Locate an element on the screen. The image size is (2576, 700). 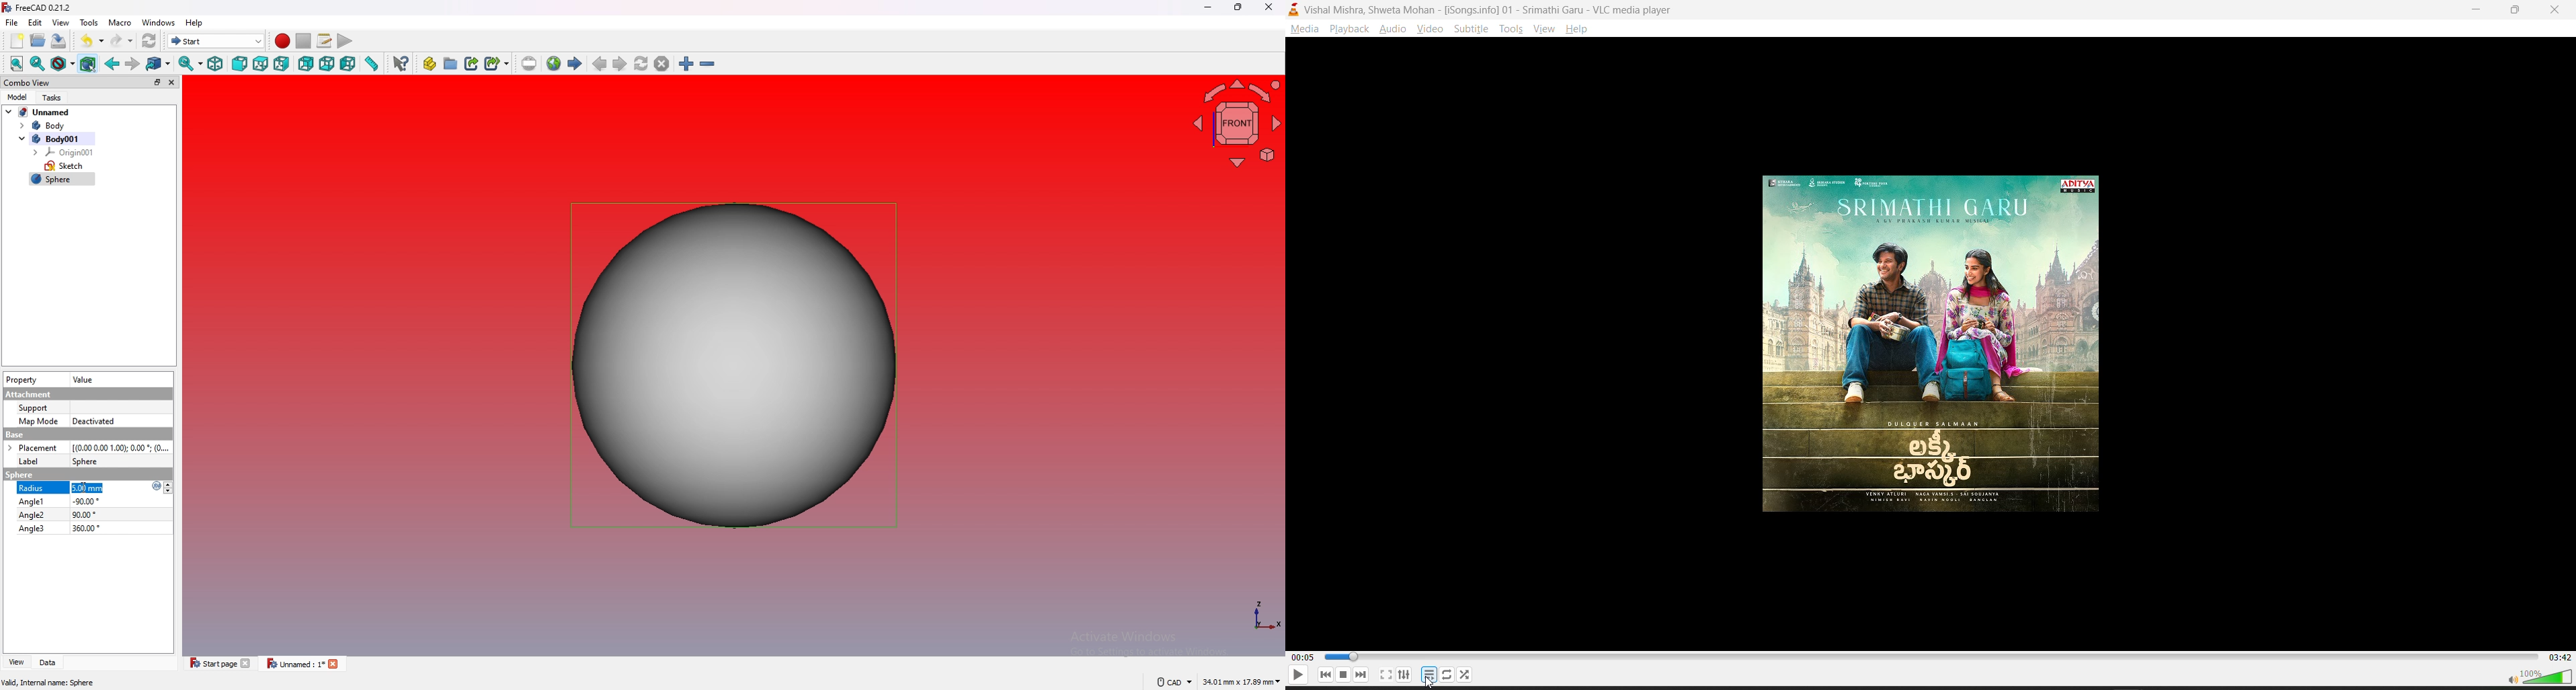
start page is located at coordinates (575, 64).